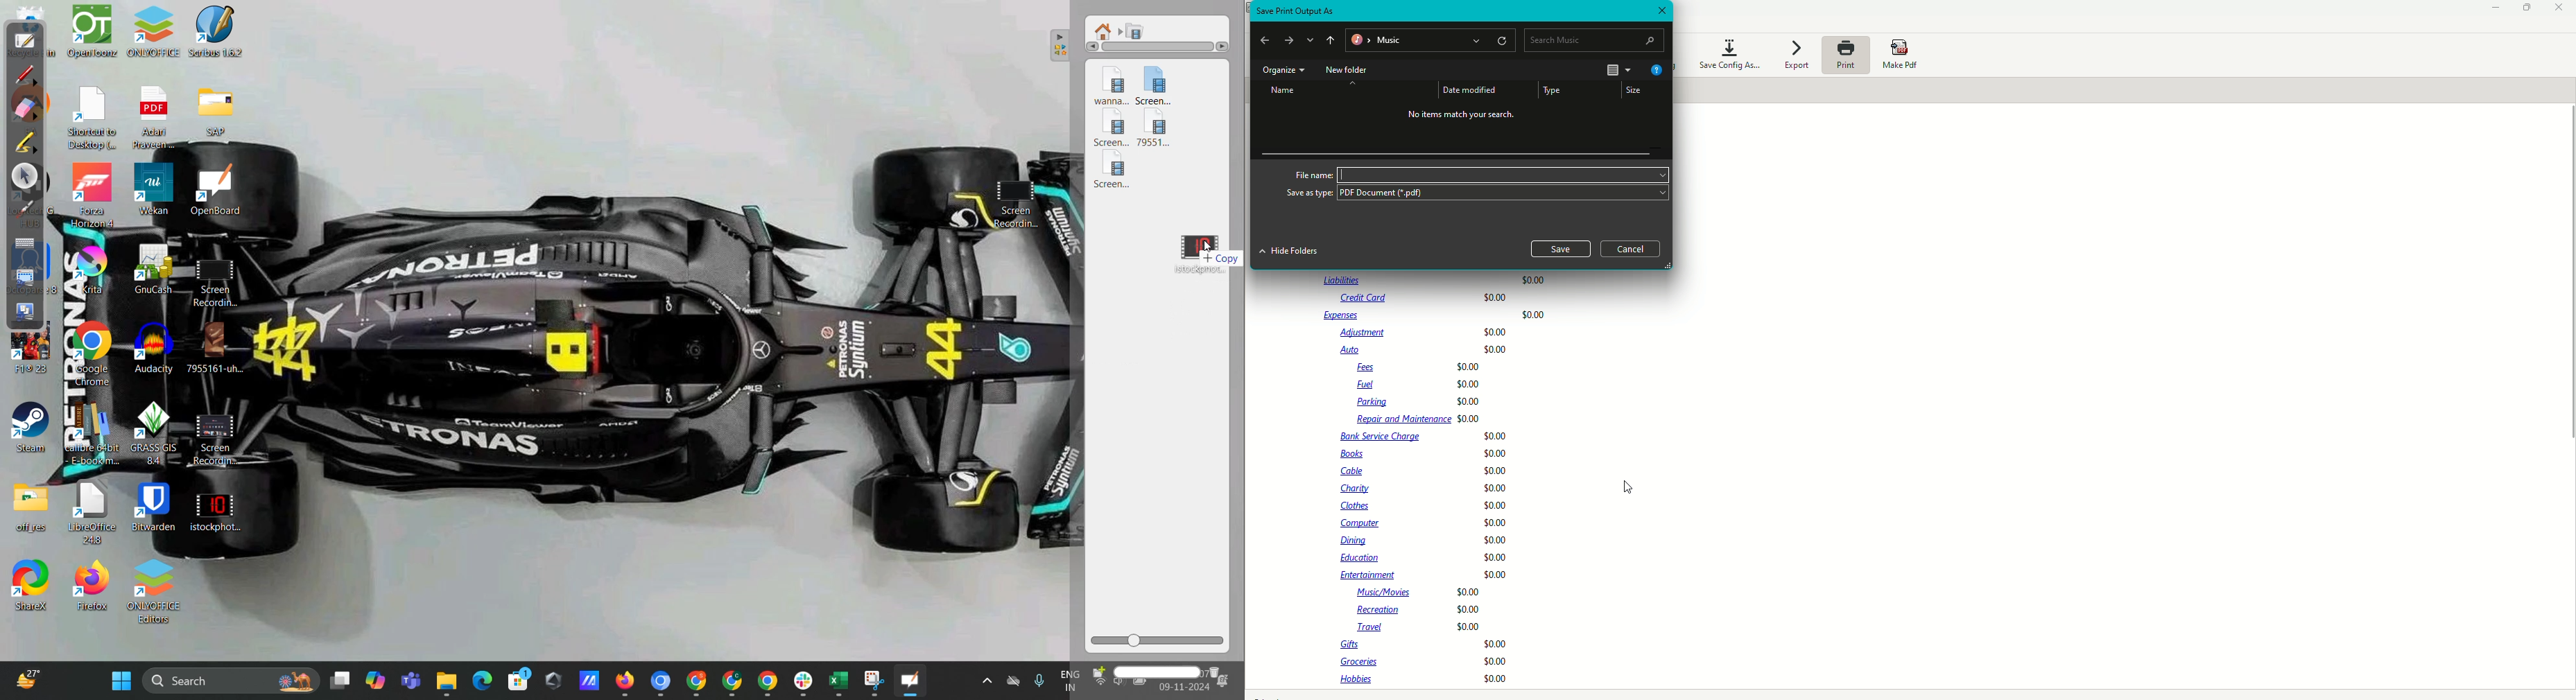  What do you see at coordinates (1159, 673) in the screenshot?
I see `name box` at bounding box center [1159, 673].